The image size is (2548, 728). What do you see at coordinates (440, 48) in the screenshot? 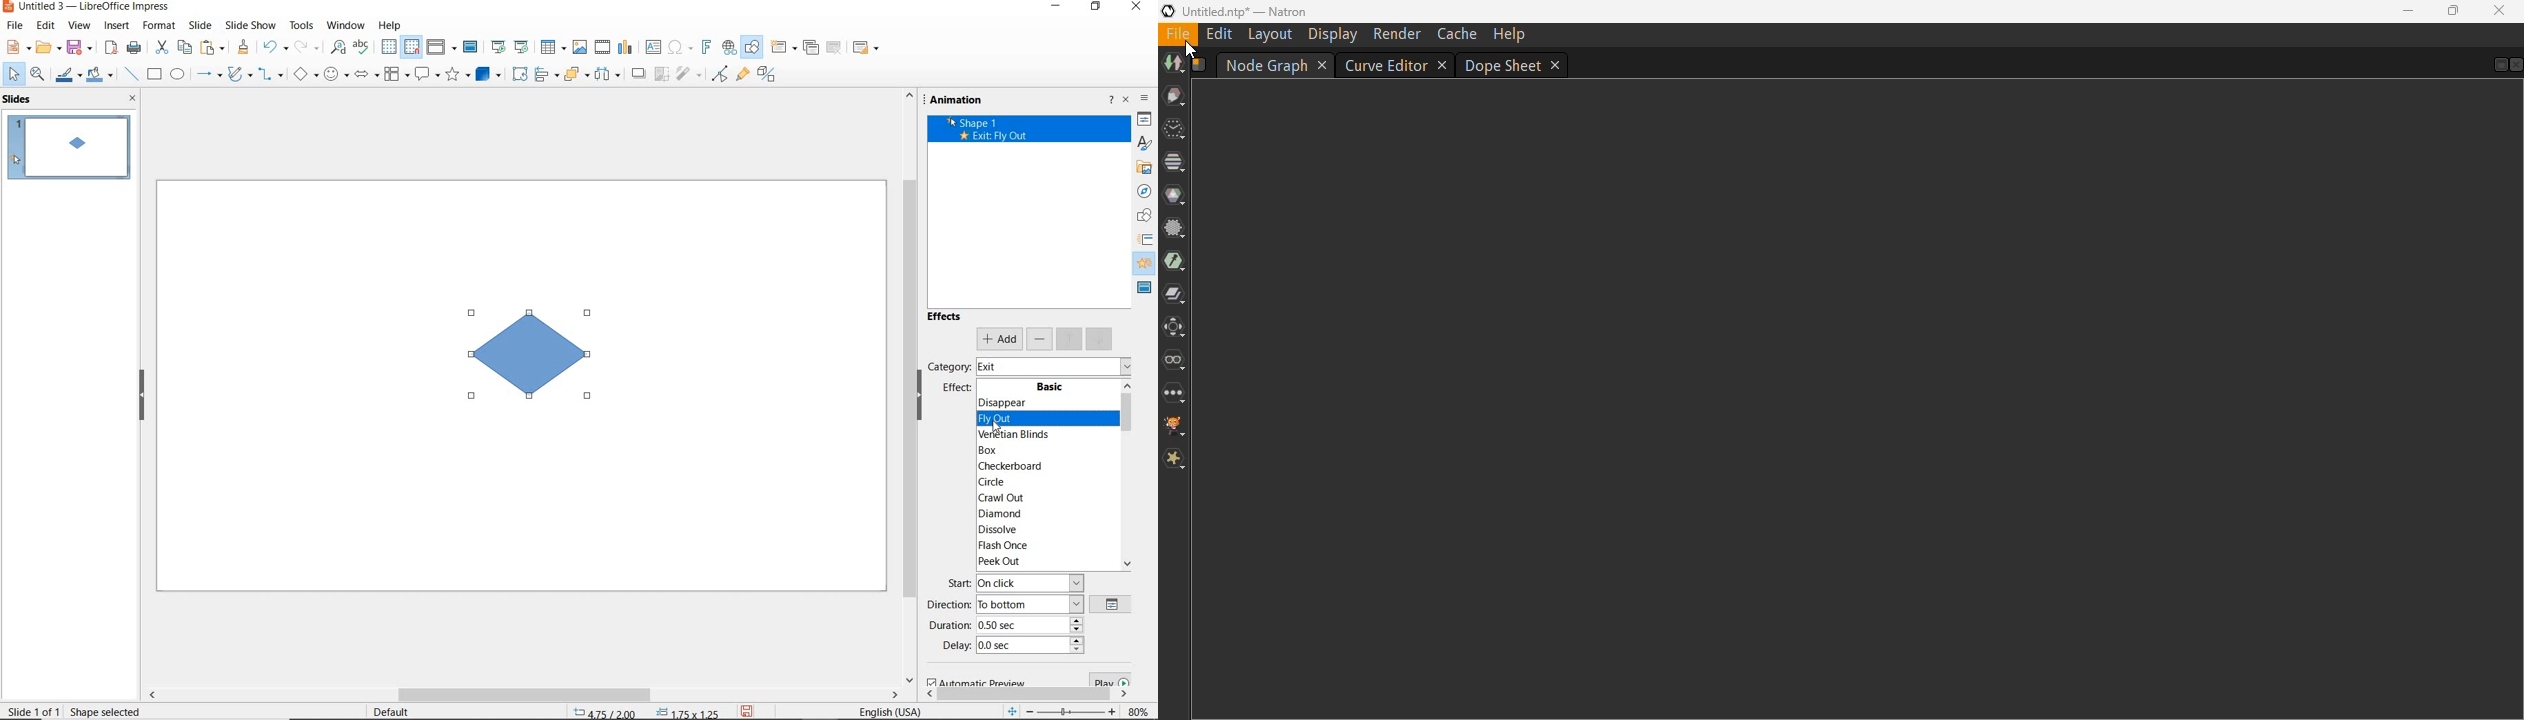
I see `display views` at bounding box center [440, 48].